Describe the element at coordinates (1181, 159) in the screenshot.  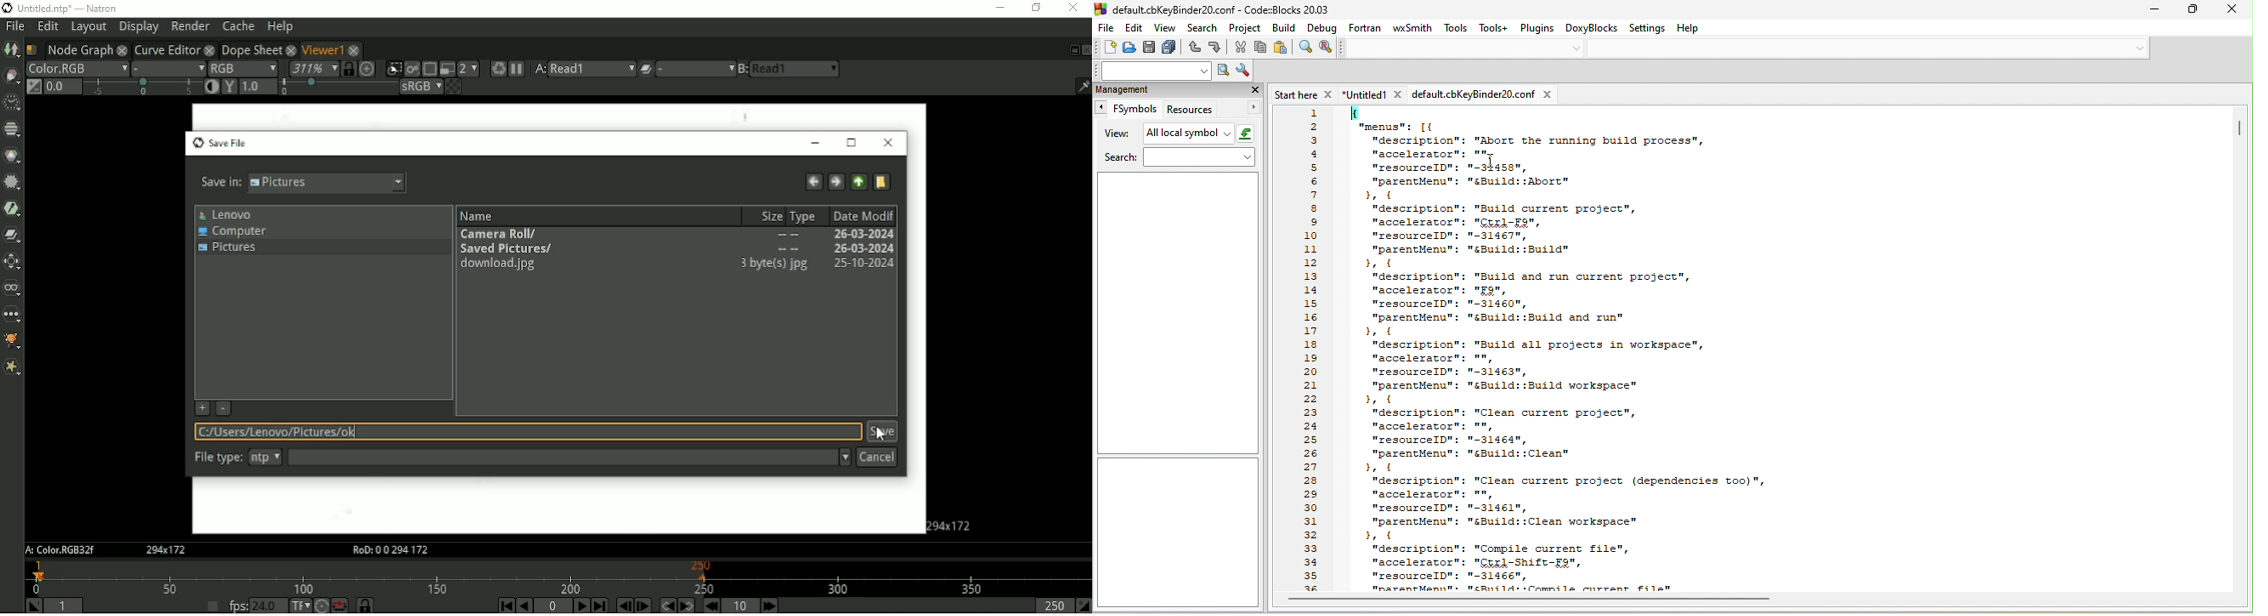
I see `search` at that location.